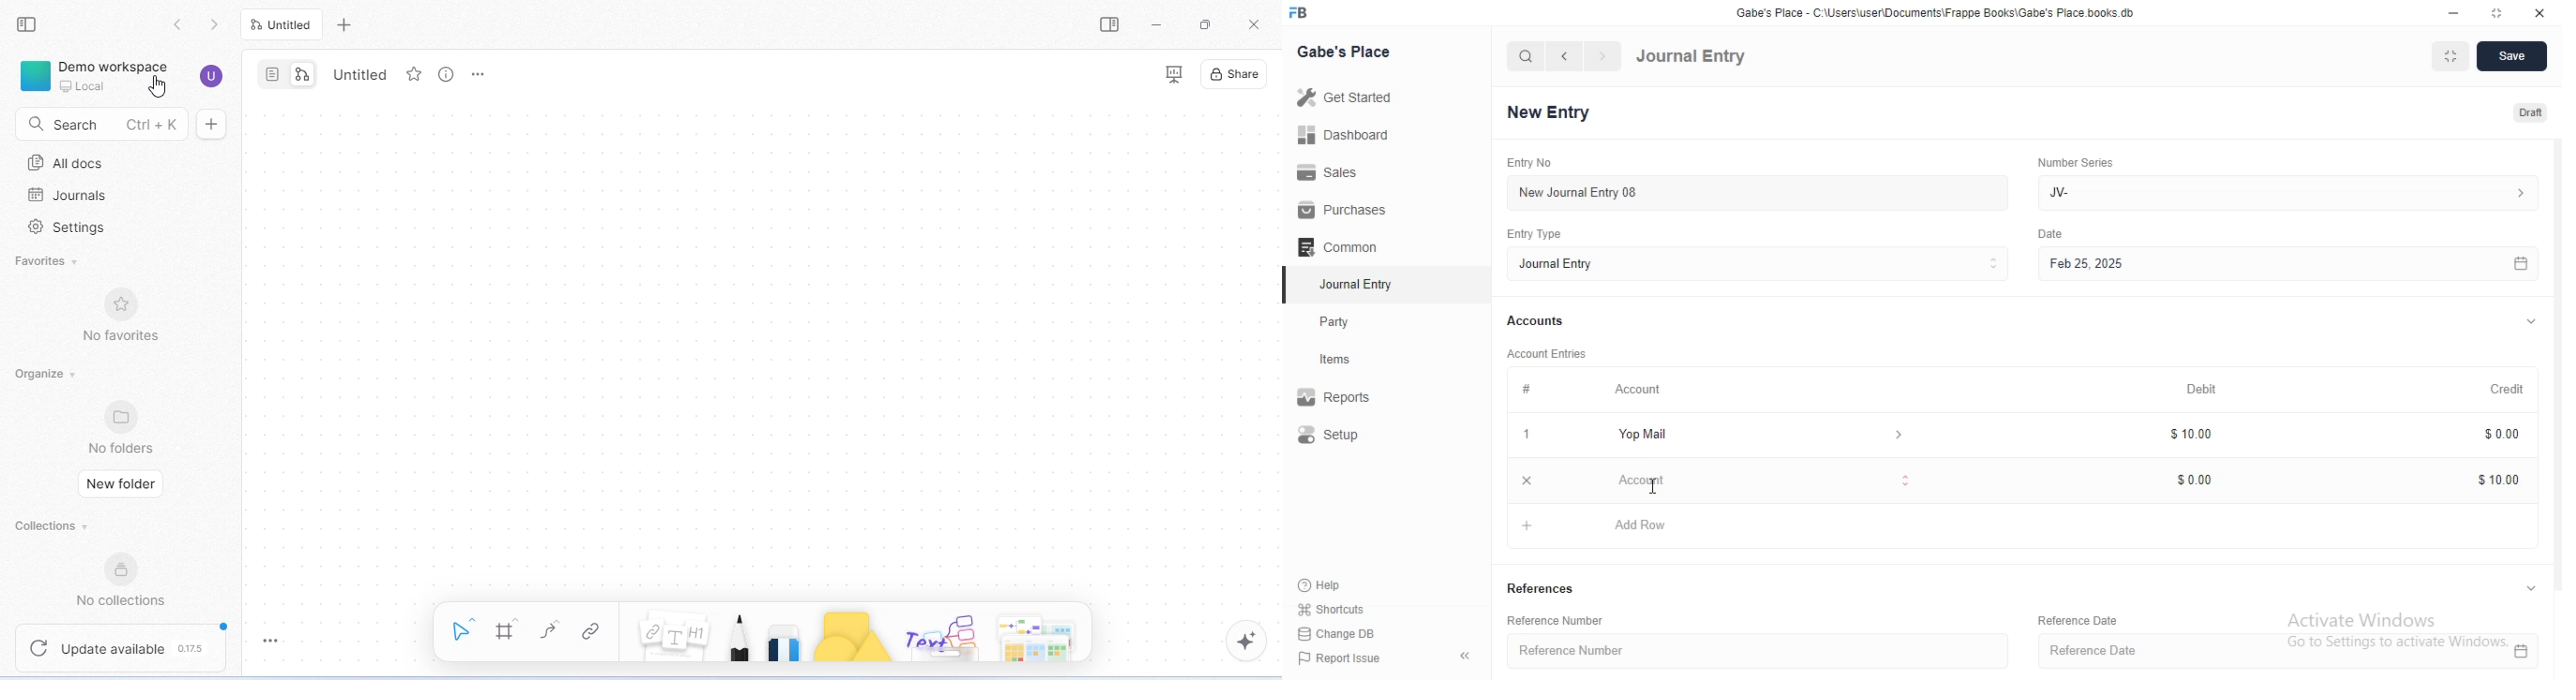 Image resolution: width=2576 pixels, height=700 pixels. What do you see at coordinates (1342, 247) in the screenshot?
I see `Common` at bounding box center [1342, 247].